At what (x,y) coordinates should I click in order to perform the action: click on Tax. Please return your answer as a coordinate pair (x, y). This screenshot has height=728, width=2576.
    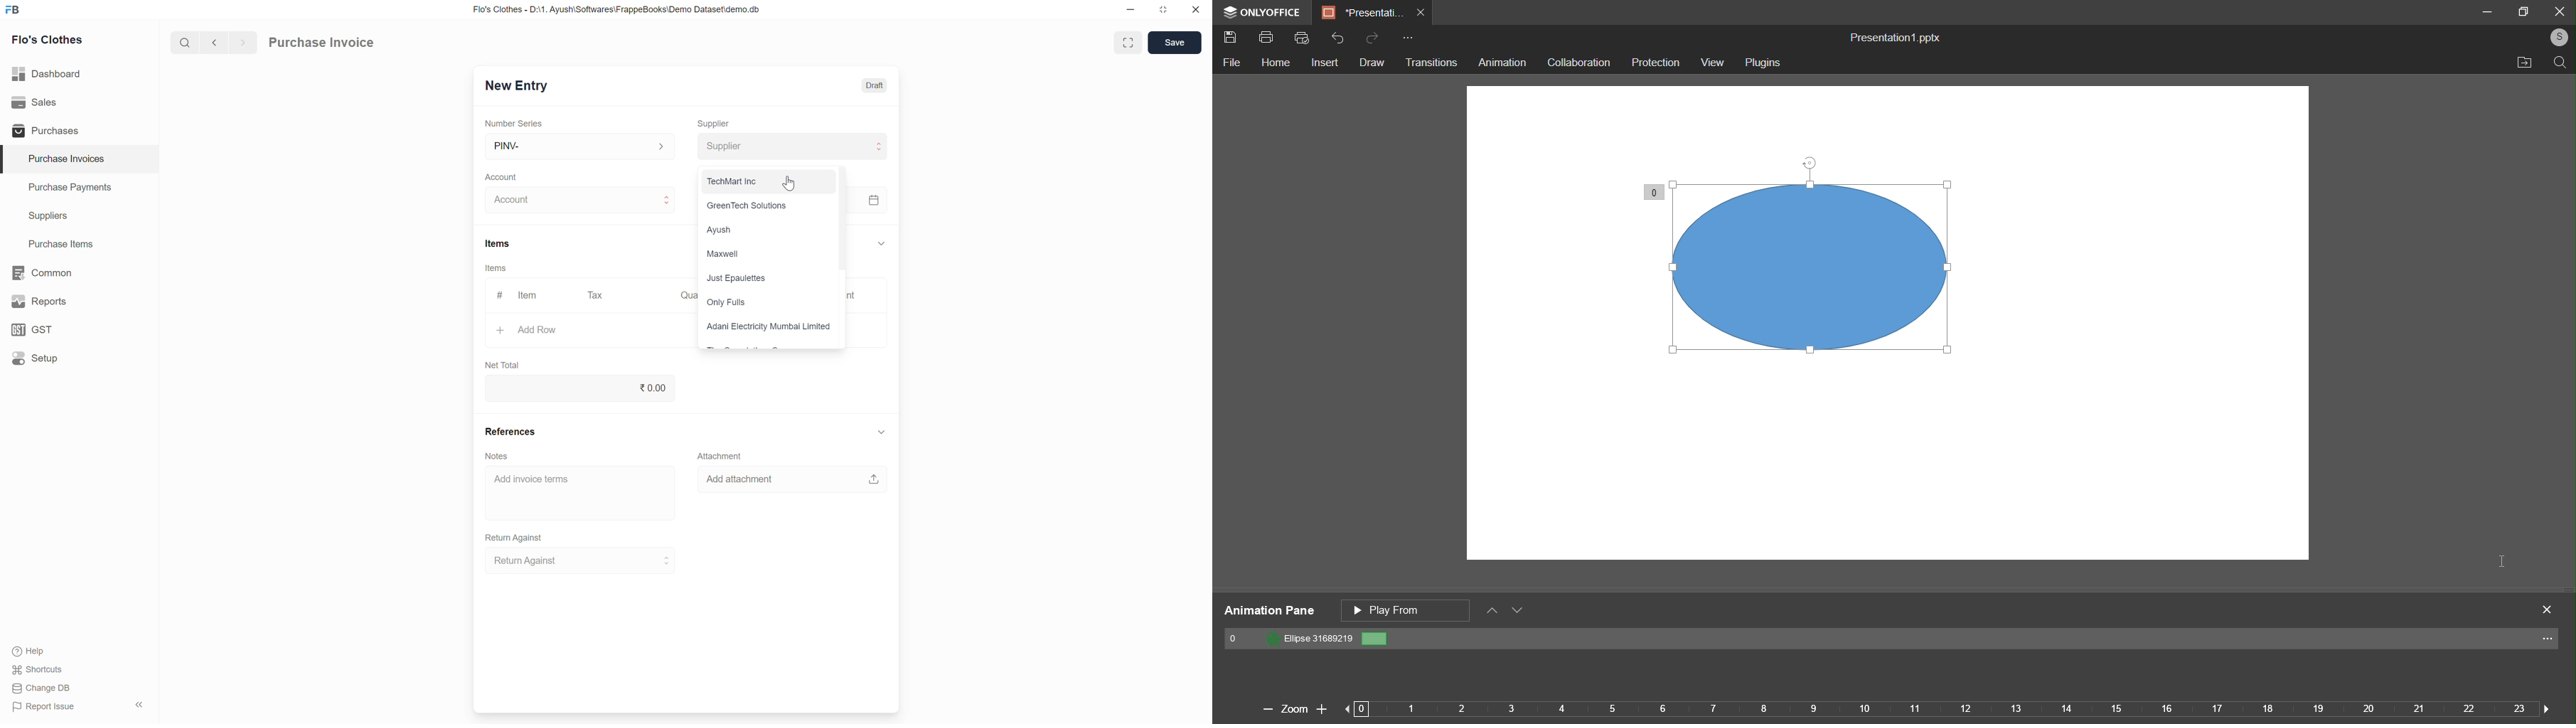
    Looking at the image, I should click on (598, 295).